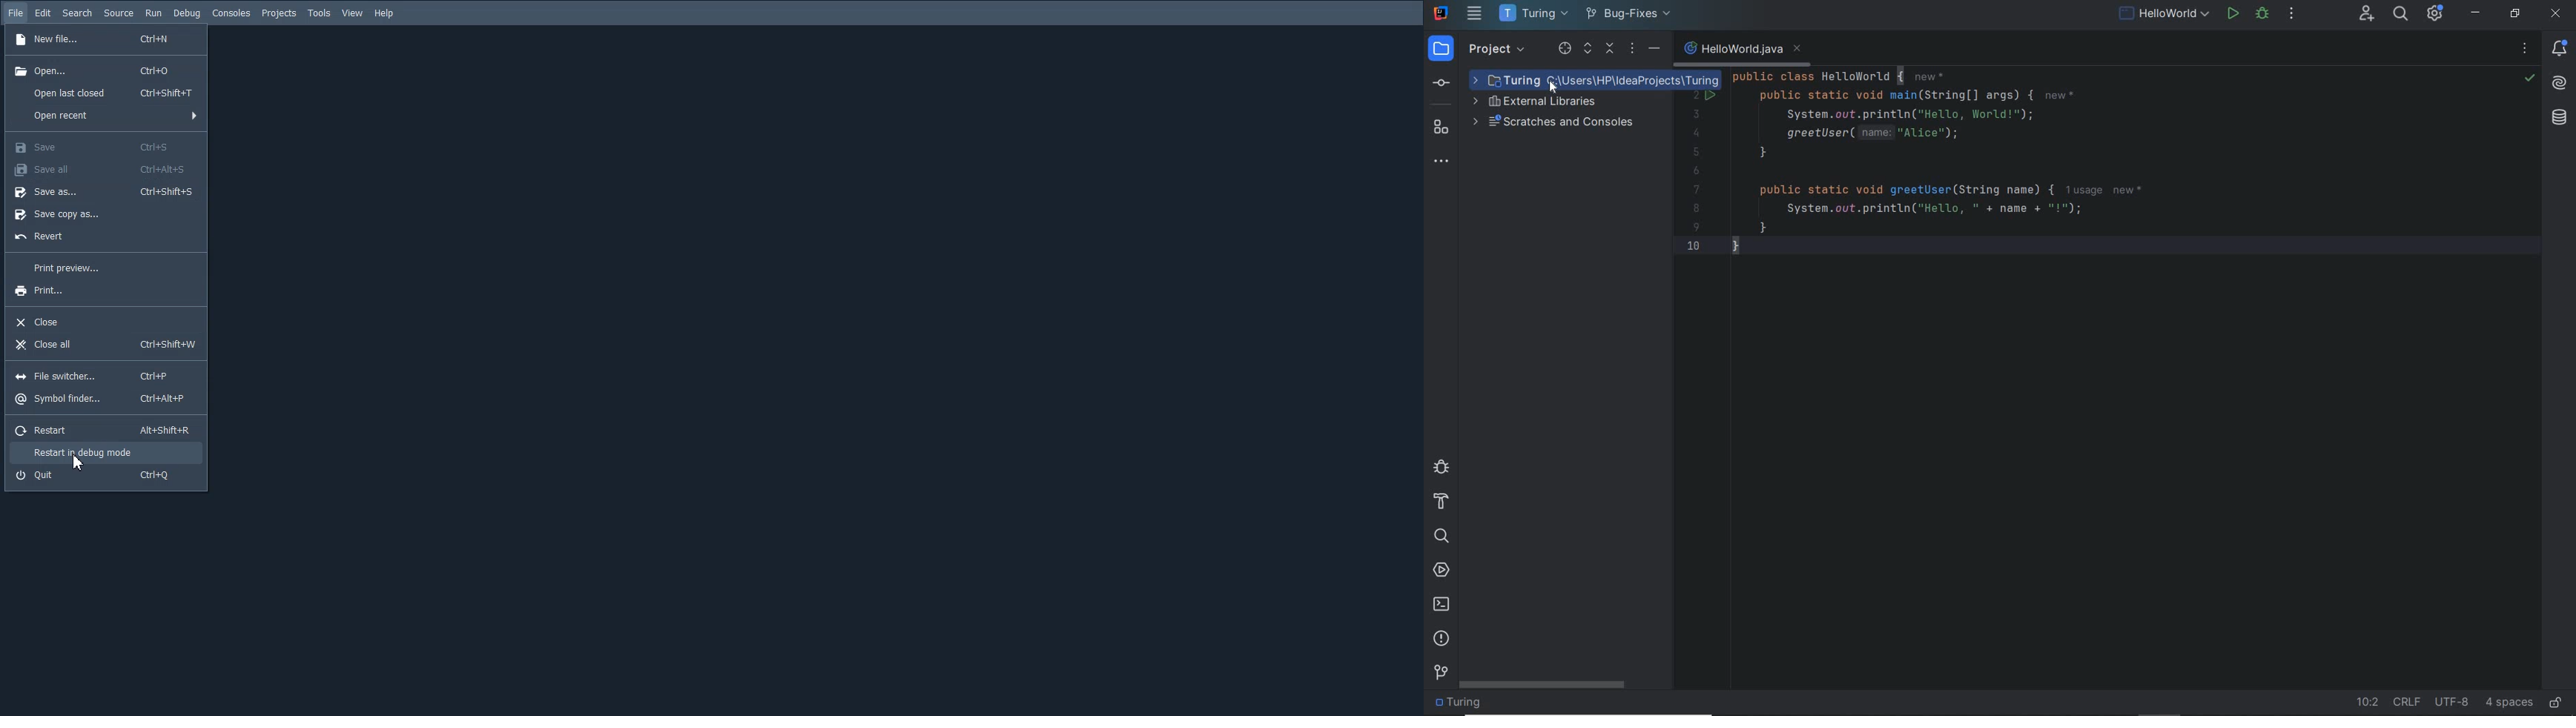 This screenshot has width=2576, height=728. What do you see at coordinates (1696, 208) in the screenshot?
I see `8` at bounding box center [1696, 208].